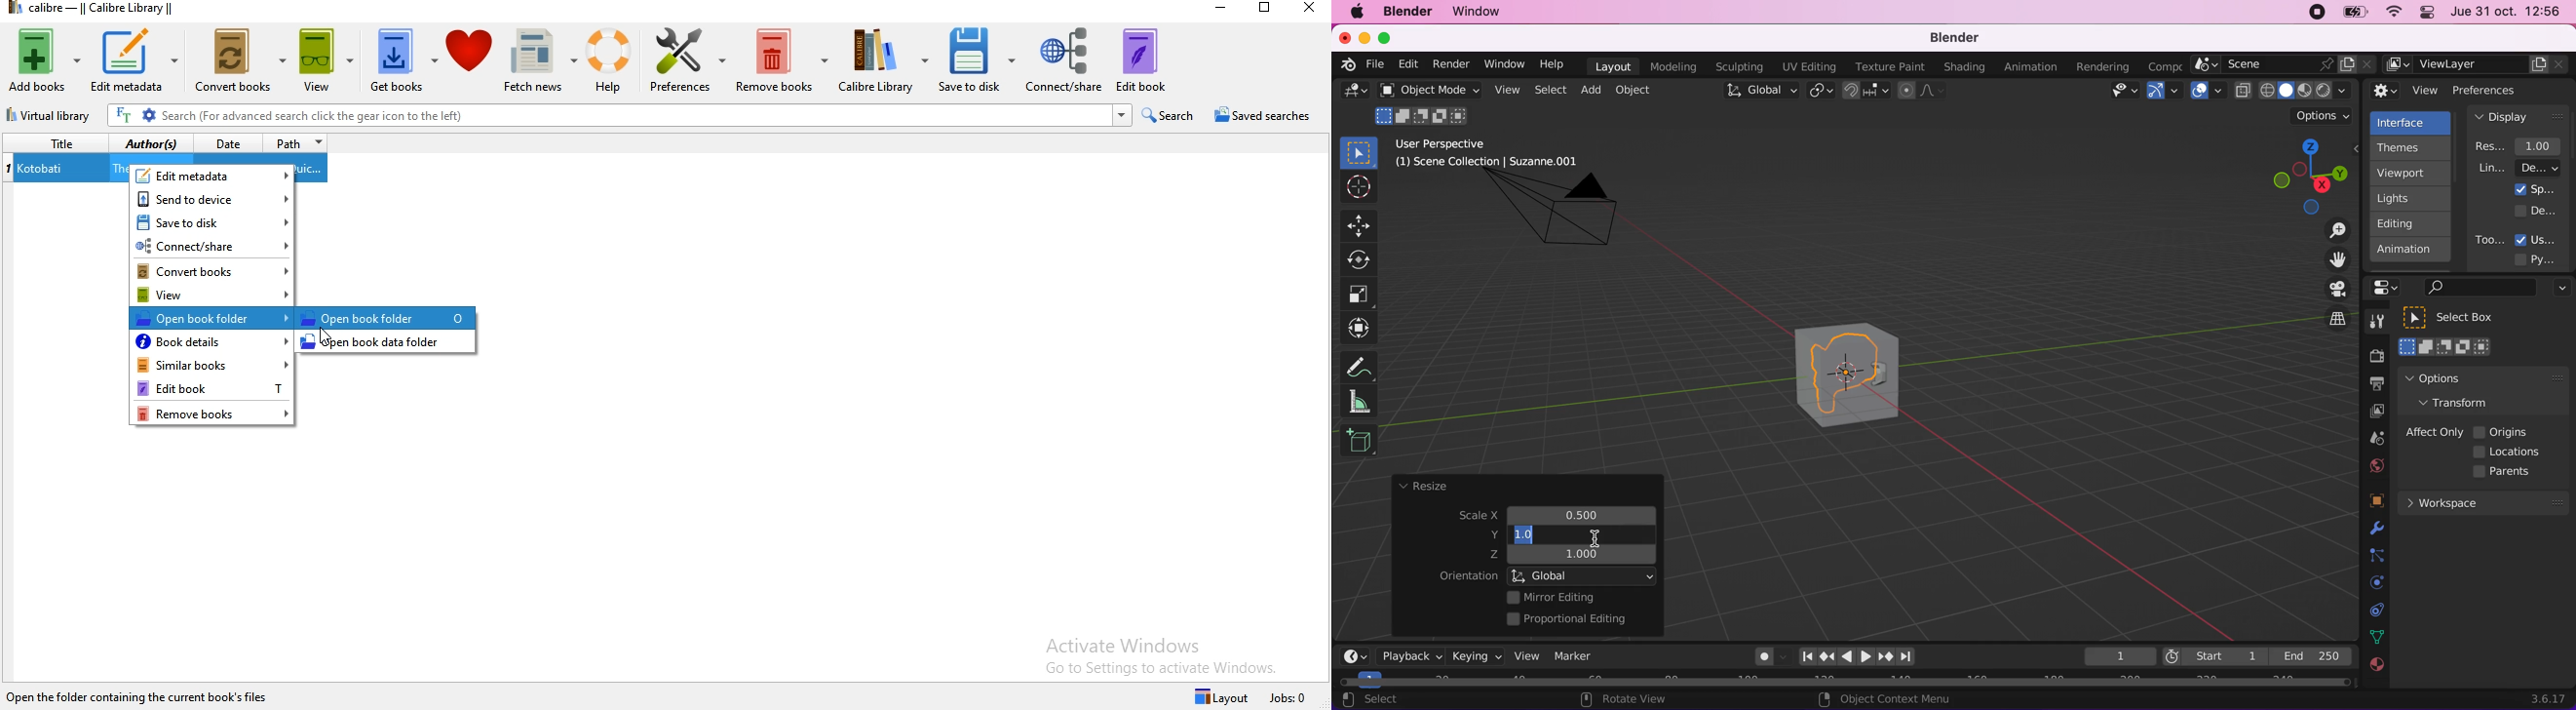  What do you see at coordinates (1822, 92) in the screenshot?
I see `transform pivot point` at bounding box center [1822, 92].